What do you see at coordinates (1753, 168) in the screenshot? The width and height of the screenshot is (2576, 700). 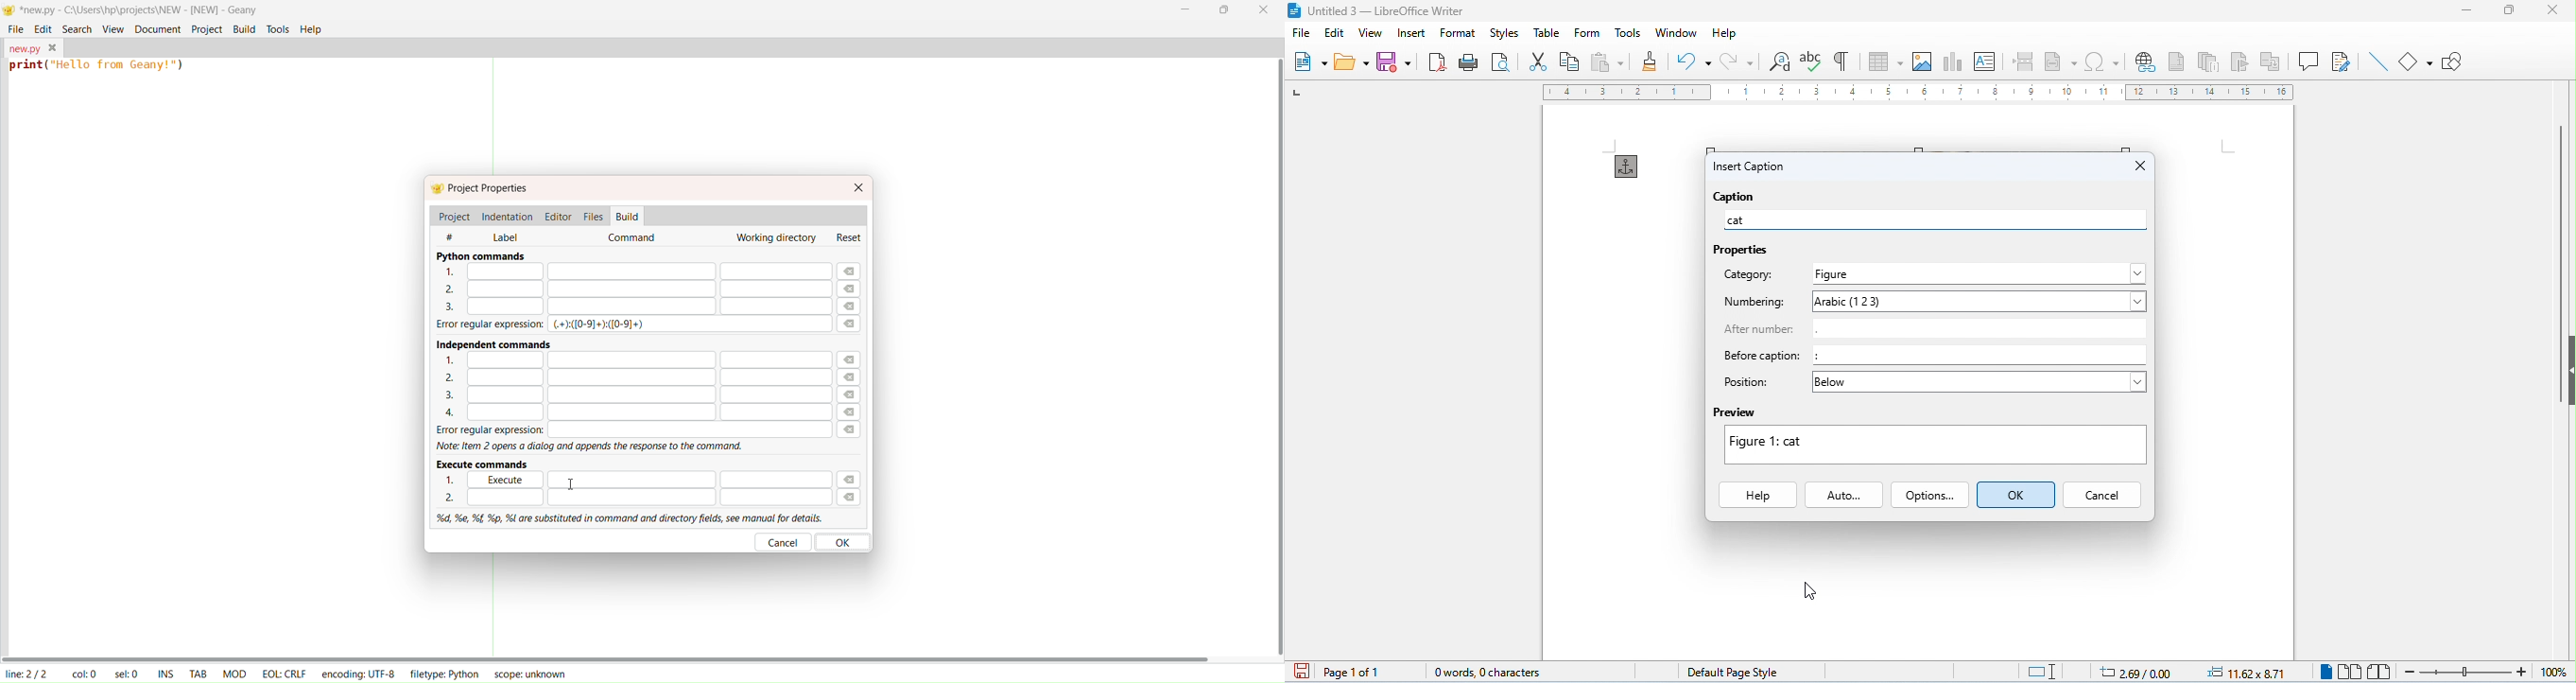 I see `insert caption` at bounding box center [1753, 168].